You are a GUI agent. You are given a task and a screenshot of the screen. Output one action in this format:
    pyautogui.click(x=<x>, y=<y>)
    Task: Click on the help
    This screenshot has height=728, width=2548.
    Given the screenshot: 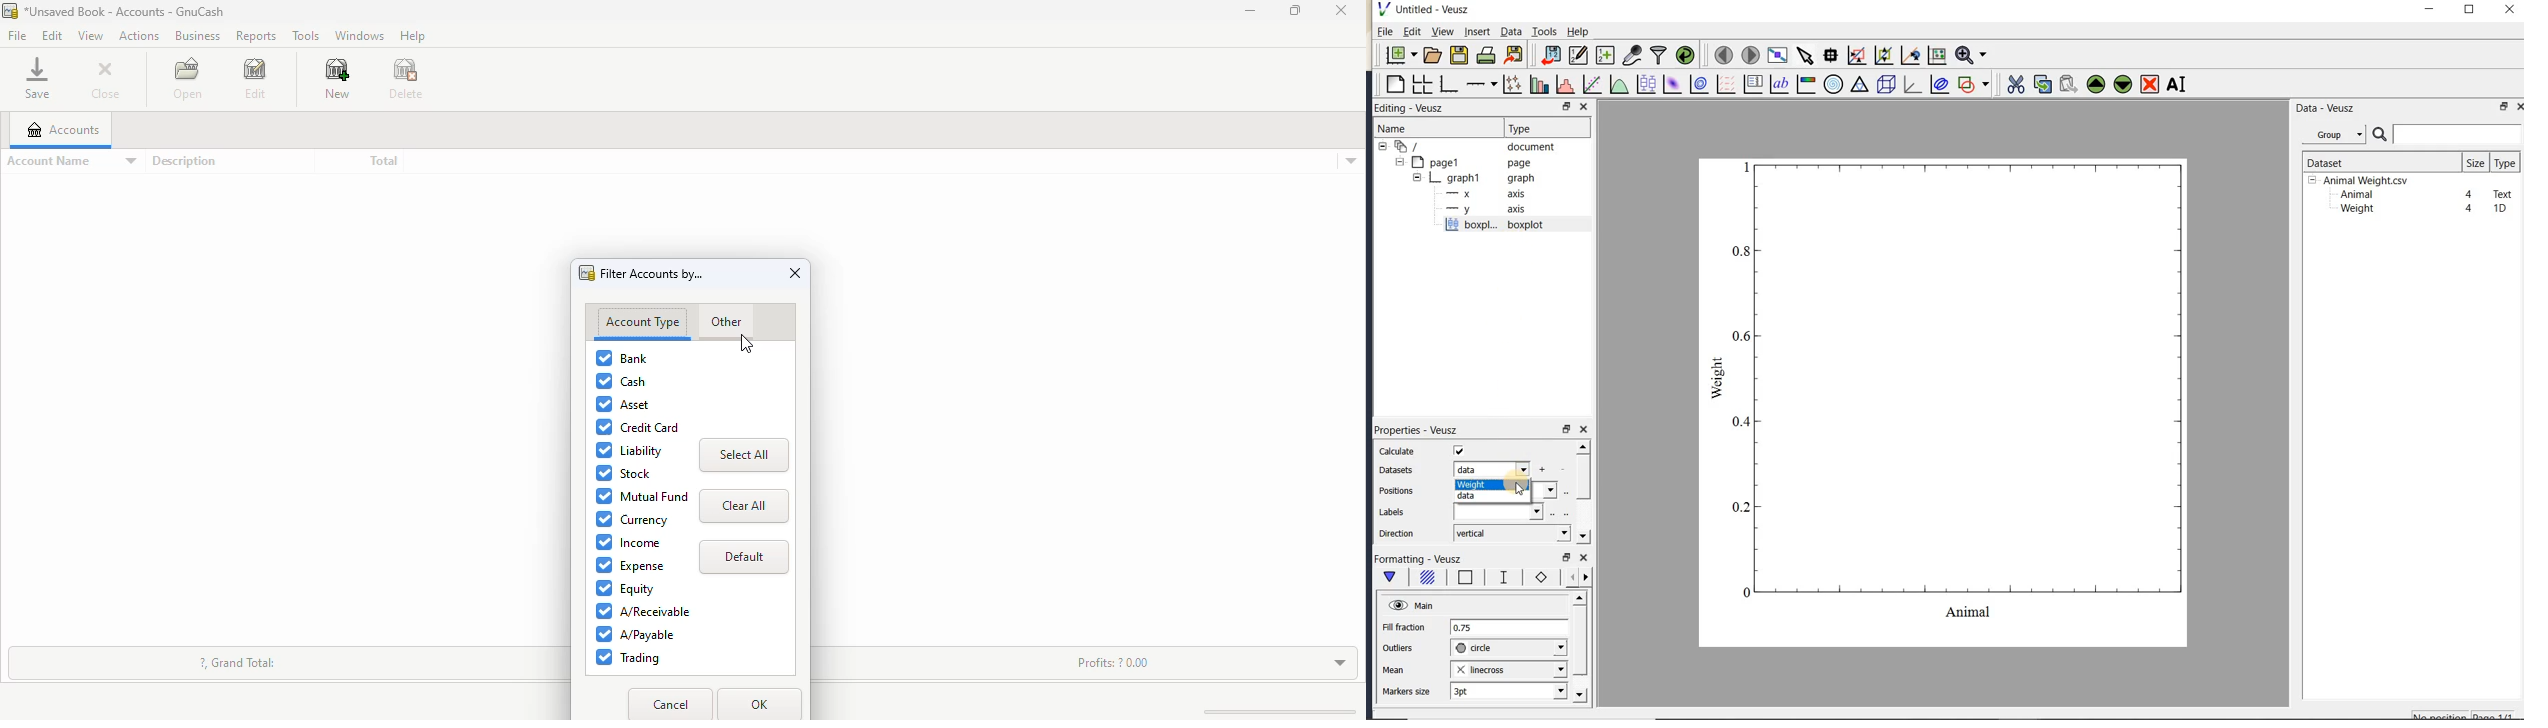 What is the action you would take?
    pyautogui.click(x=412, y=35)
    